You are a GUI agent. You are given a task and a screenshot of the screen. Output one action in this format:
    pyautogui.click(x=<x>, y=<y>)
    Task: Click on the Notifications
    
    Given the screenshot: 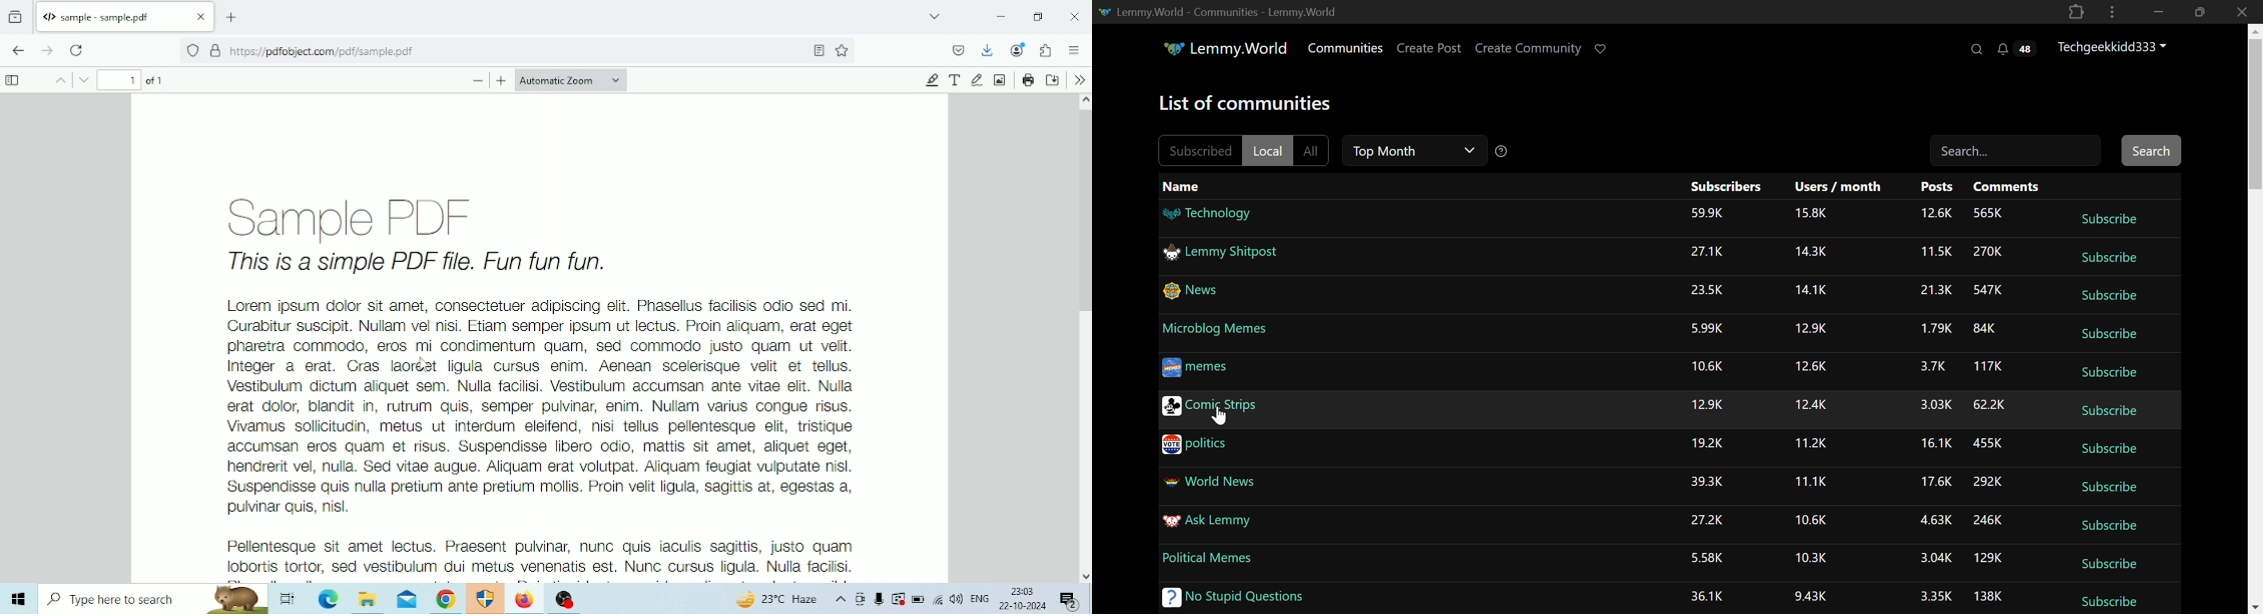 What is the action you would take?
    pyautogui.click(x=2015, y=50)
    